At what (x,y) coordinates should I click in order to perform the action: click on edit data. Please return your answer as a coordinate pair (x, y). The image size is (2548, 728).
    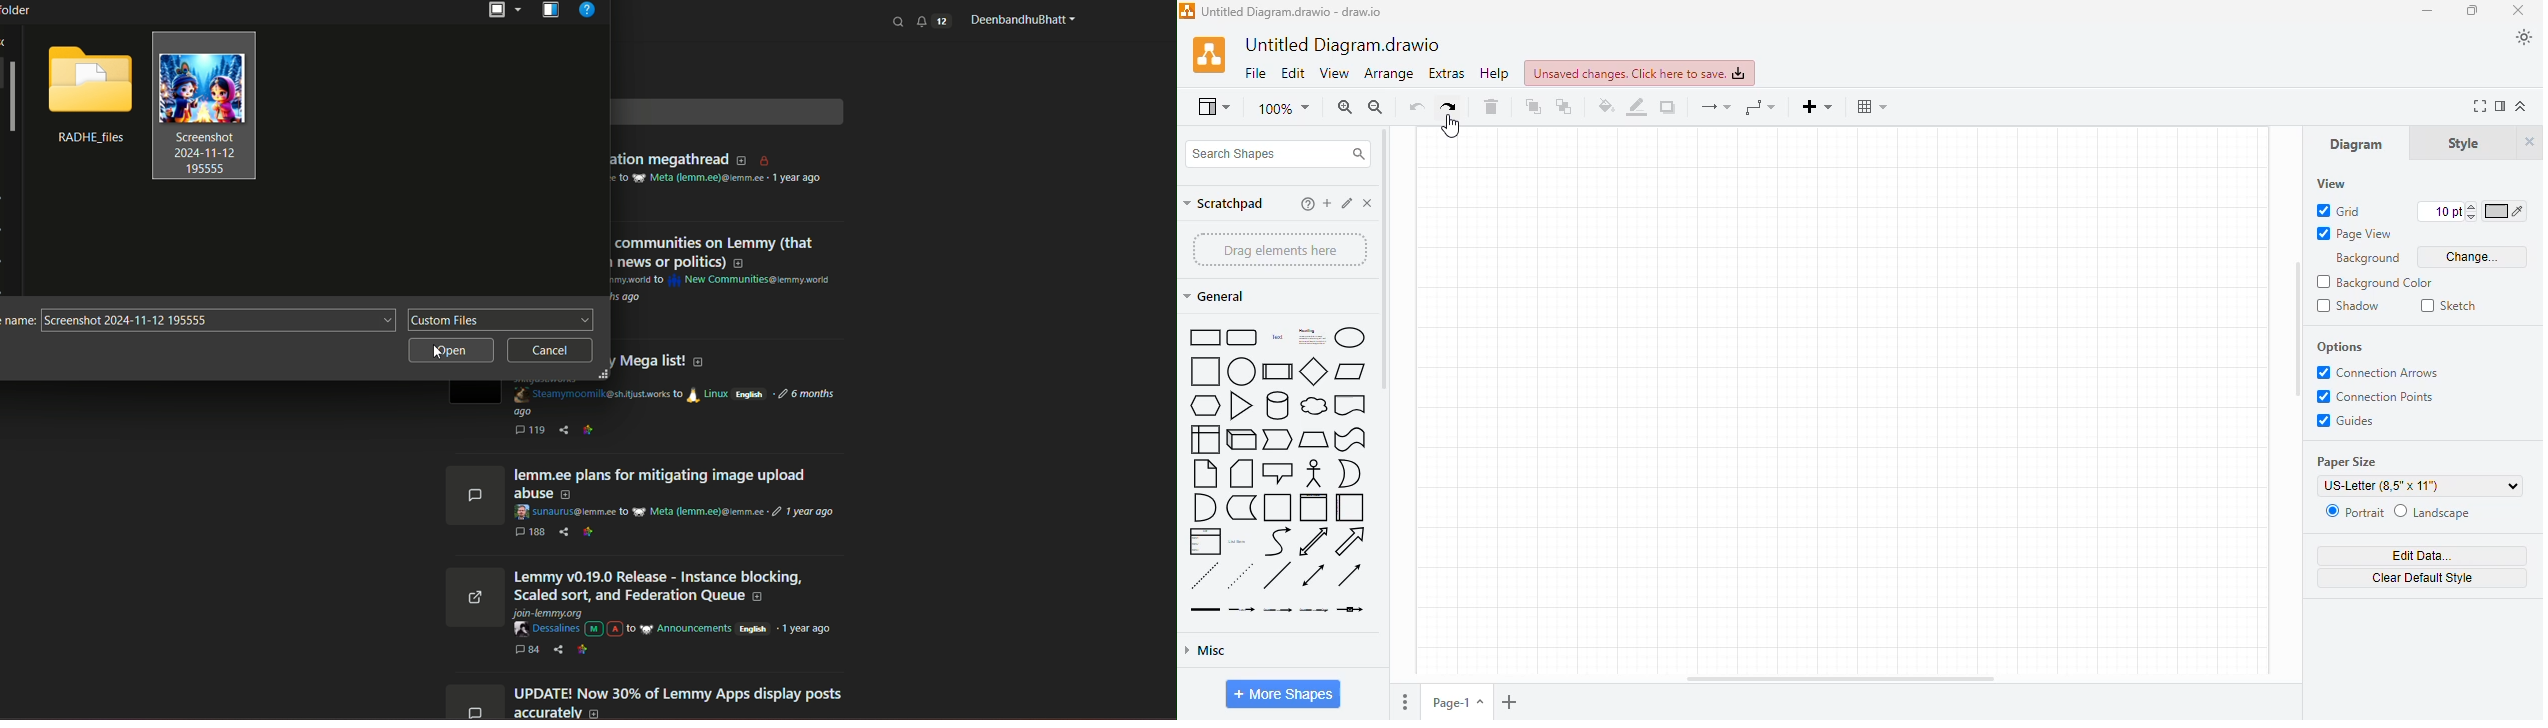
    Looking at the image, I should click on (2423, 555).